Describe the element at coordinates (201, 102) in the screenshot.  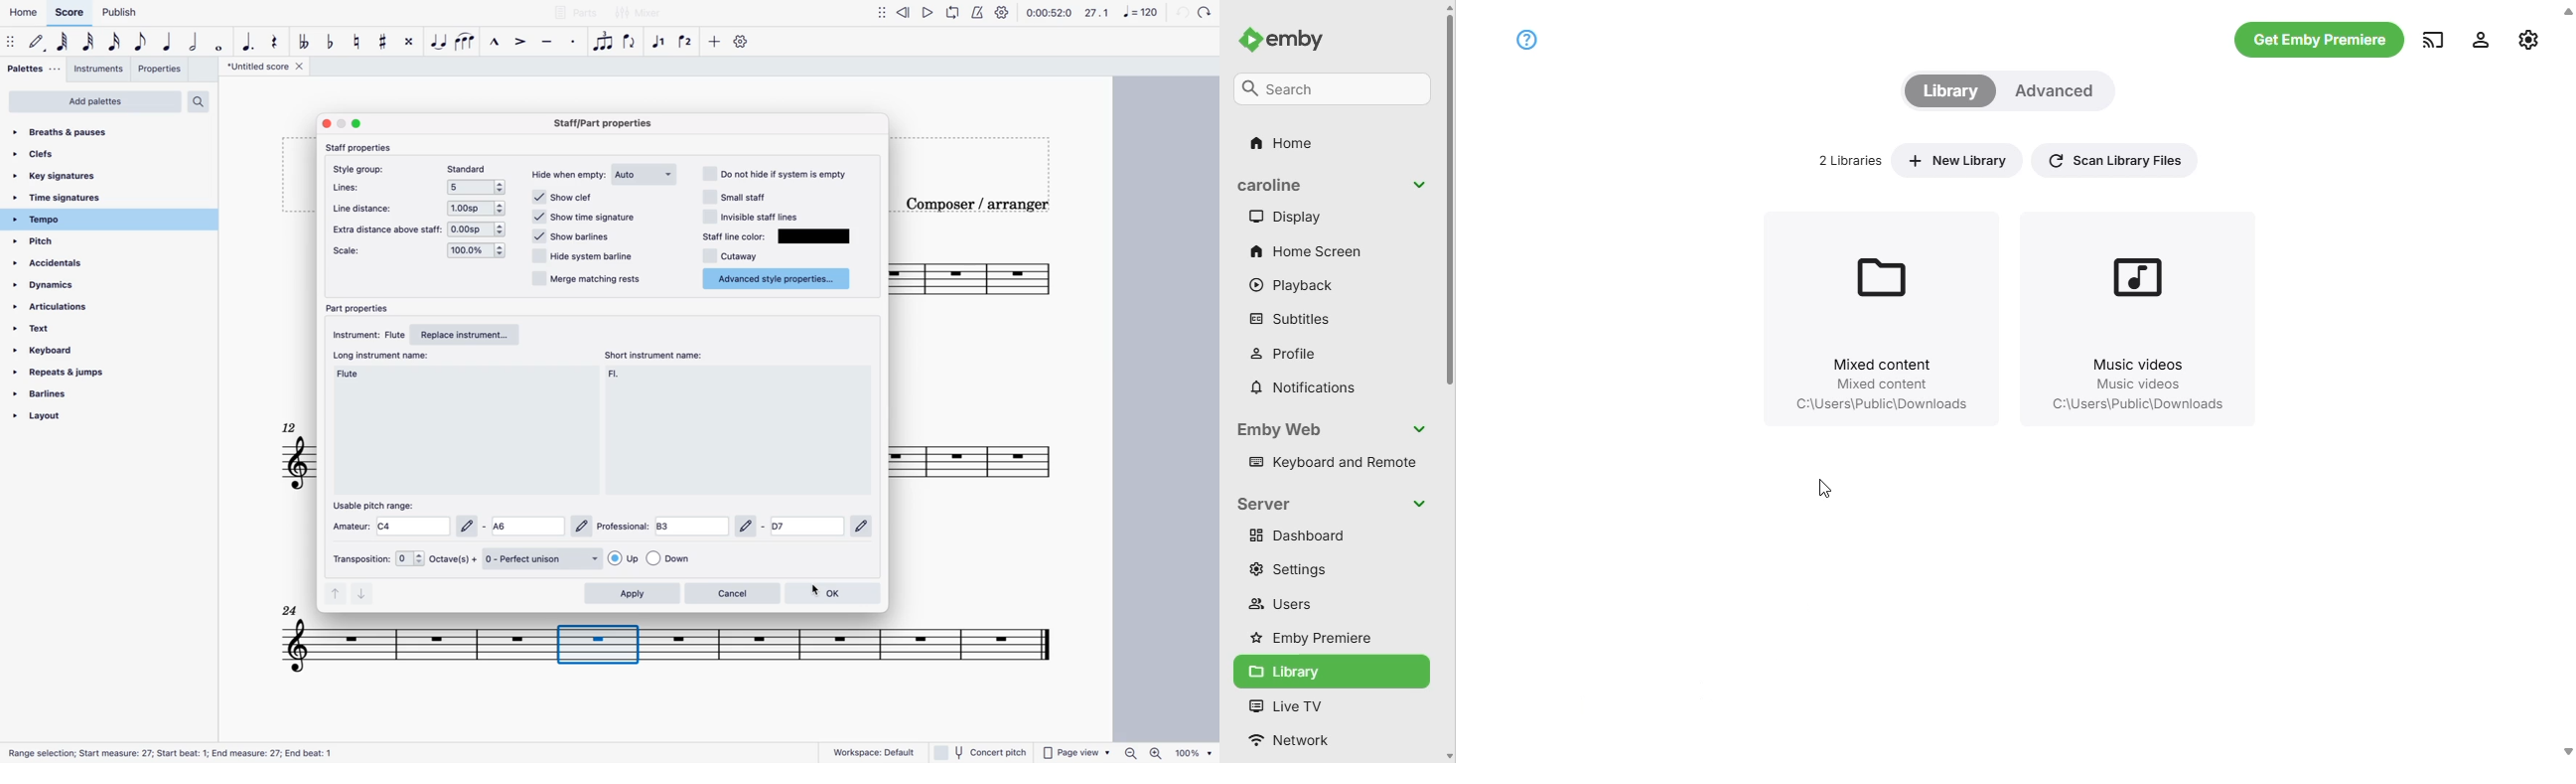
I see `search` at that location.